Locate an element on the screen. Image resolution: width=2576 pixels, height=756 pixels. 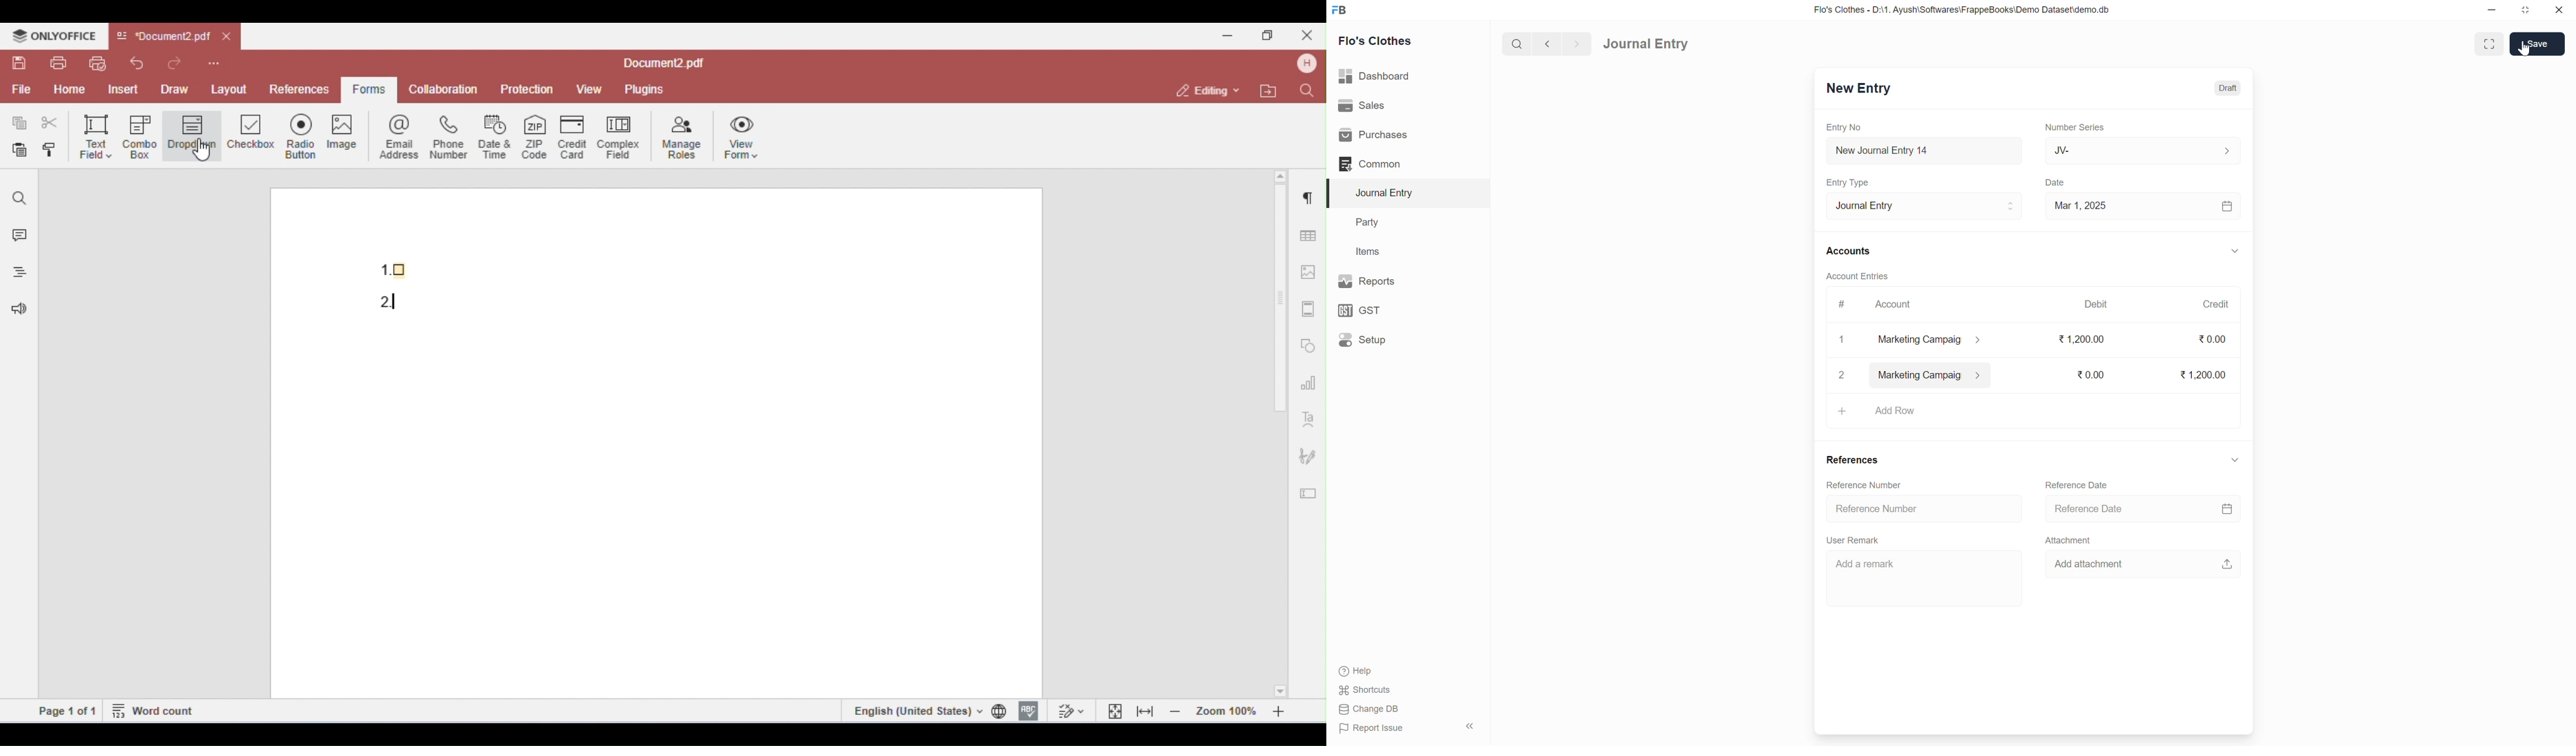
Shortcuts is located at coordinates (1369, 690).